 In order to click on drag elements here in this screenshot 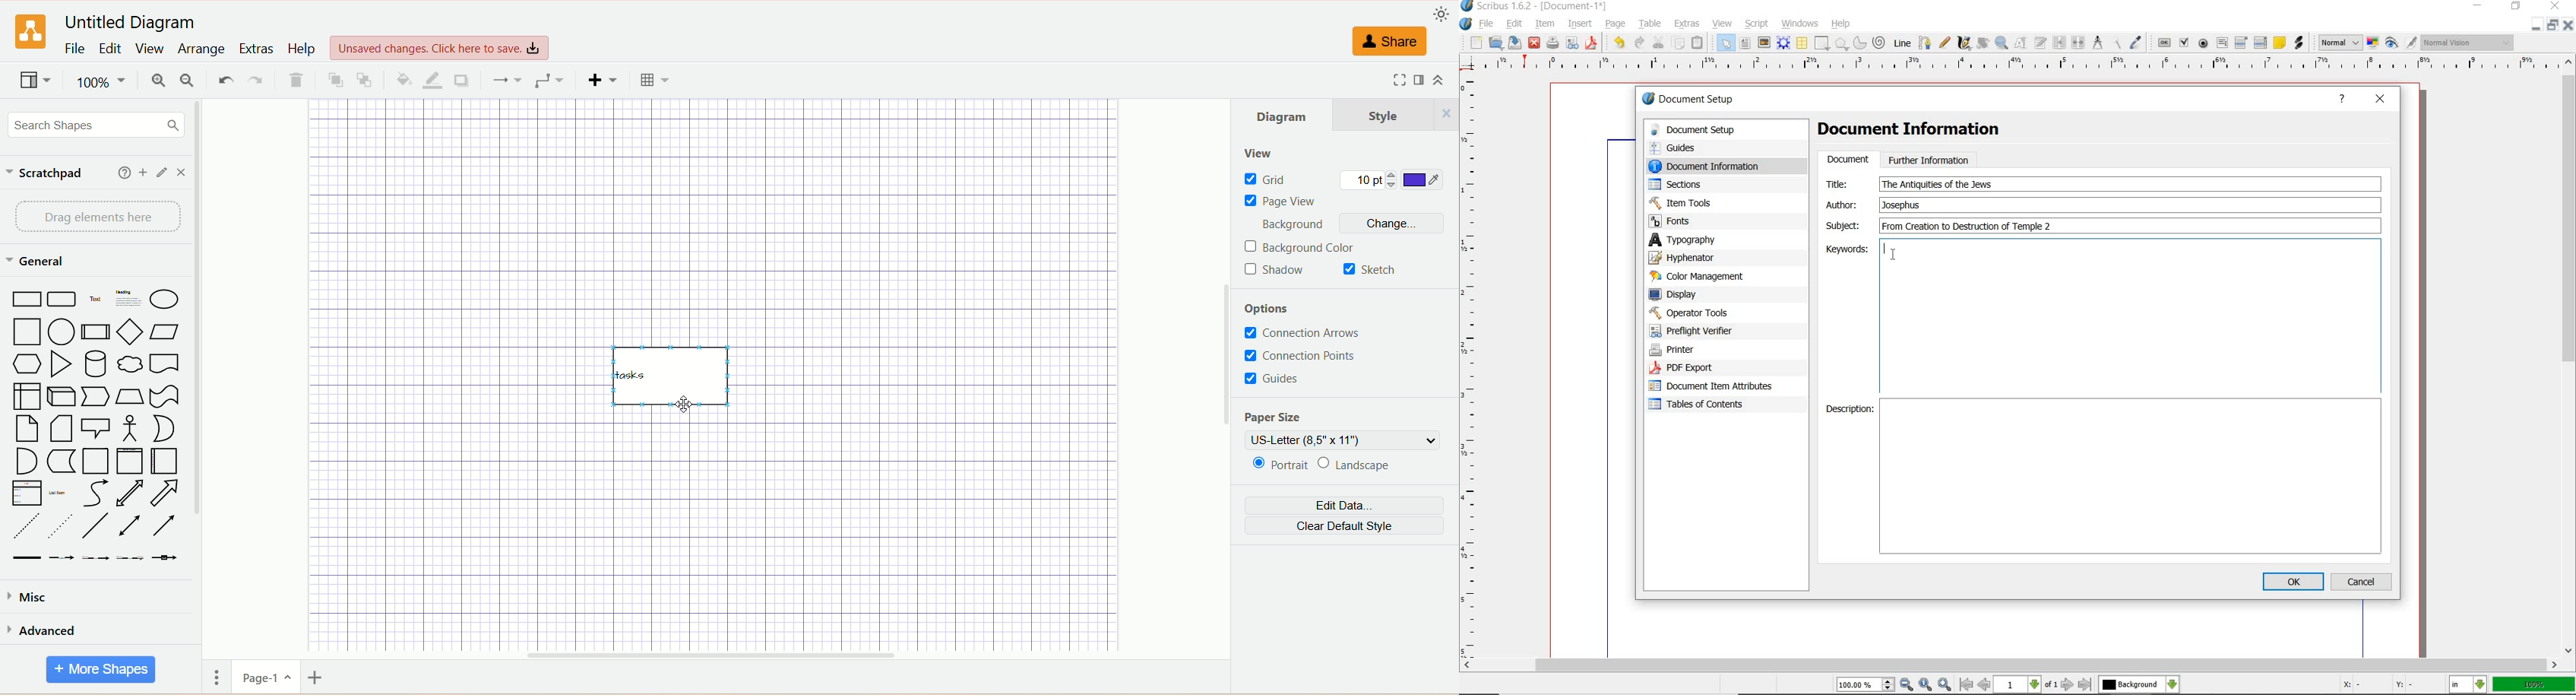, I will do `click(100, 217)`.